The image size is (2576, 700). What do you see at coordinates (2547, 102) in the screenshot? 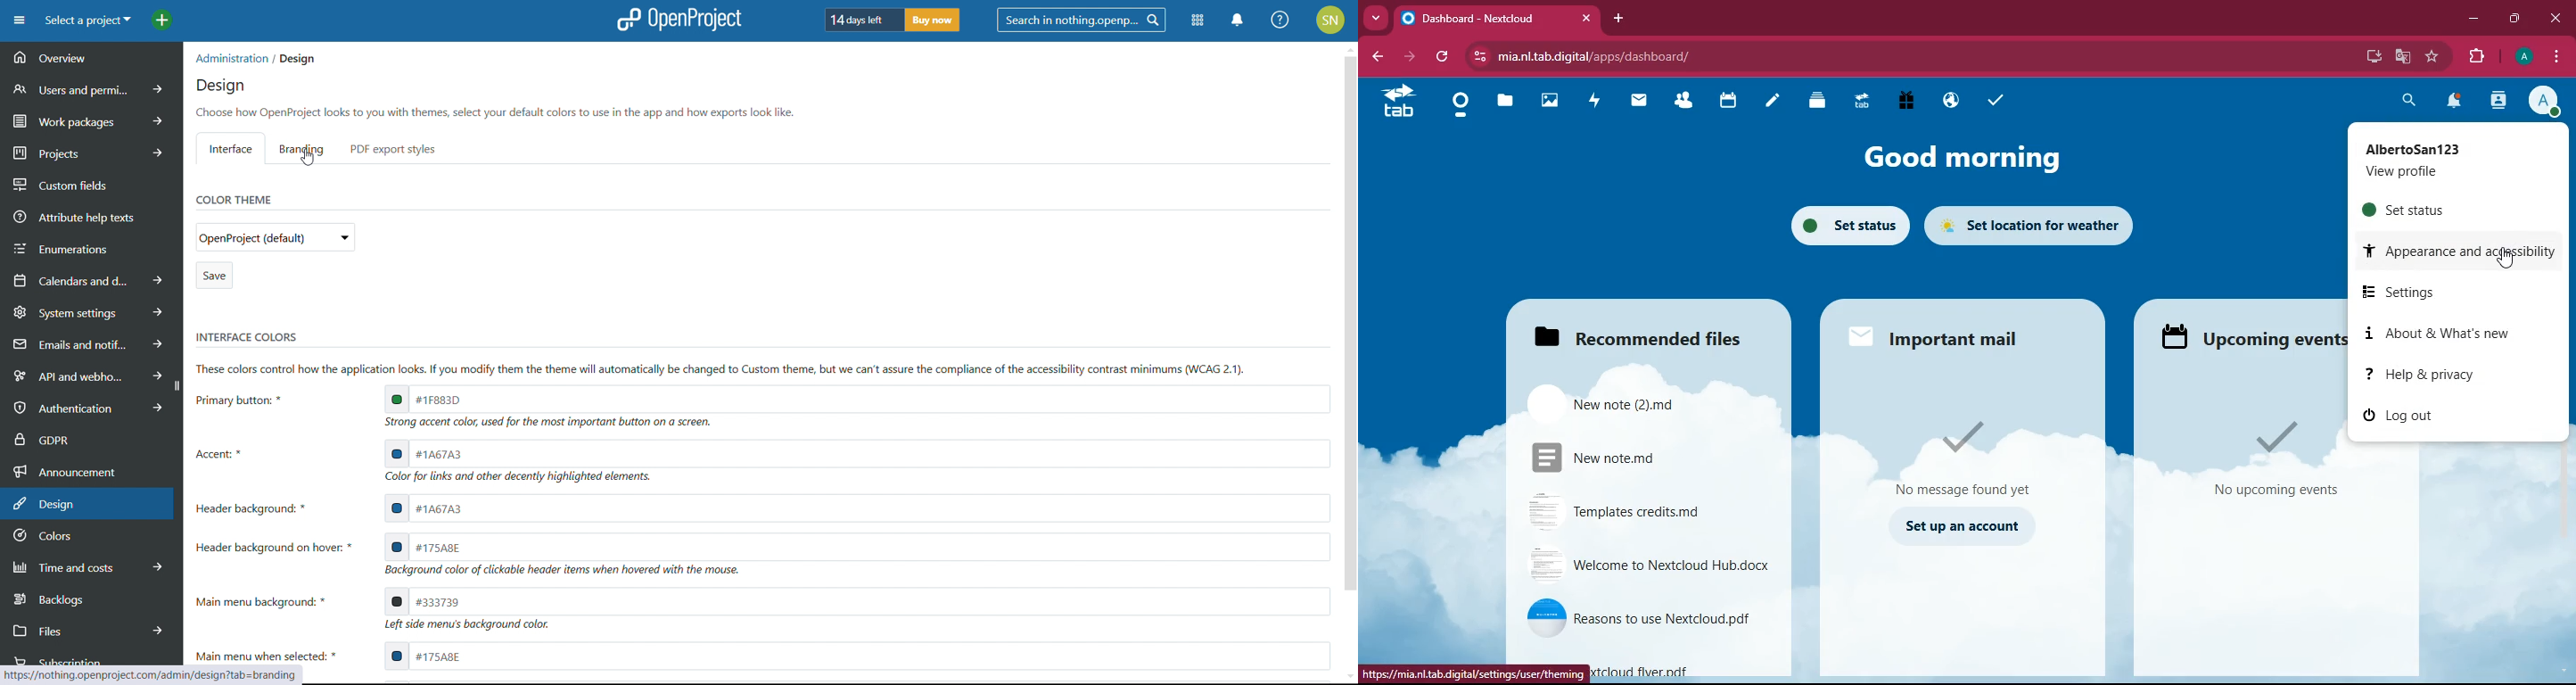
I see `profile` at bounding box center [2547, 102].